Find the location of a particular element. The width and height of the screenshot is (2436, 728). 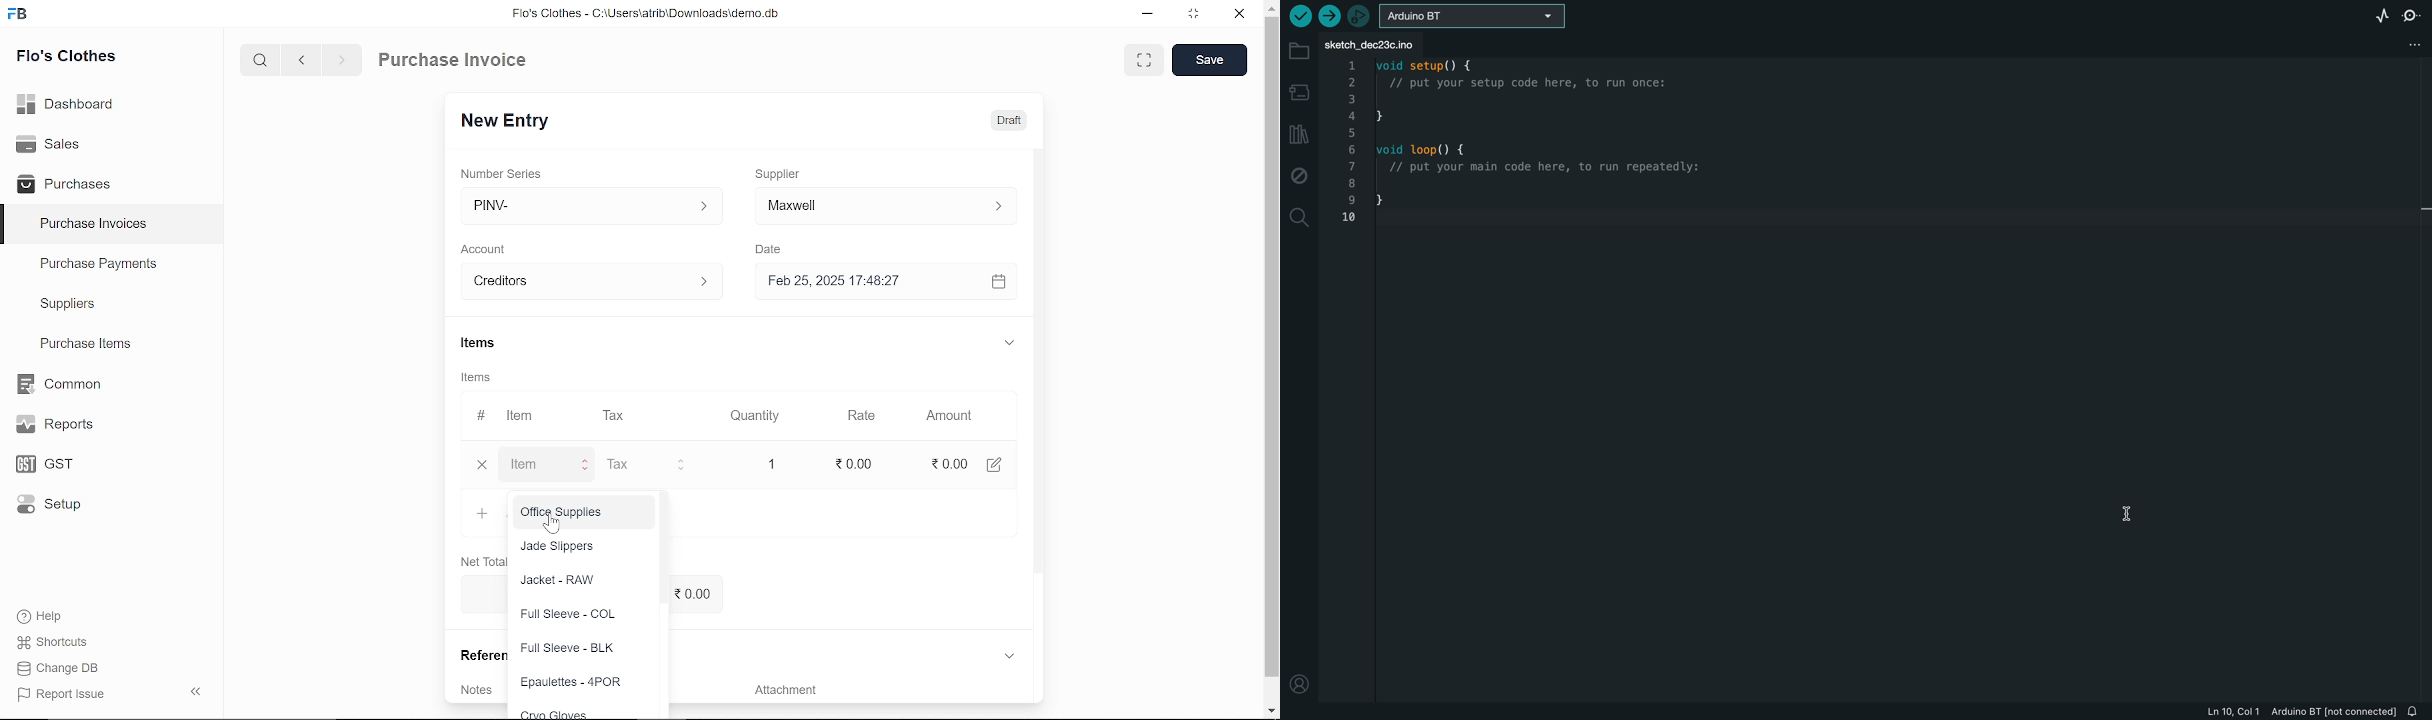

full view is located at coordinates (1142, 59).